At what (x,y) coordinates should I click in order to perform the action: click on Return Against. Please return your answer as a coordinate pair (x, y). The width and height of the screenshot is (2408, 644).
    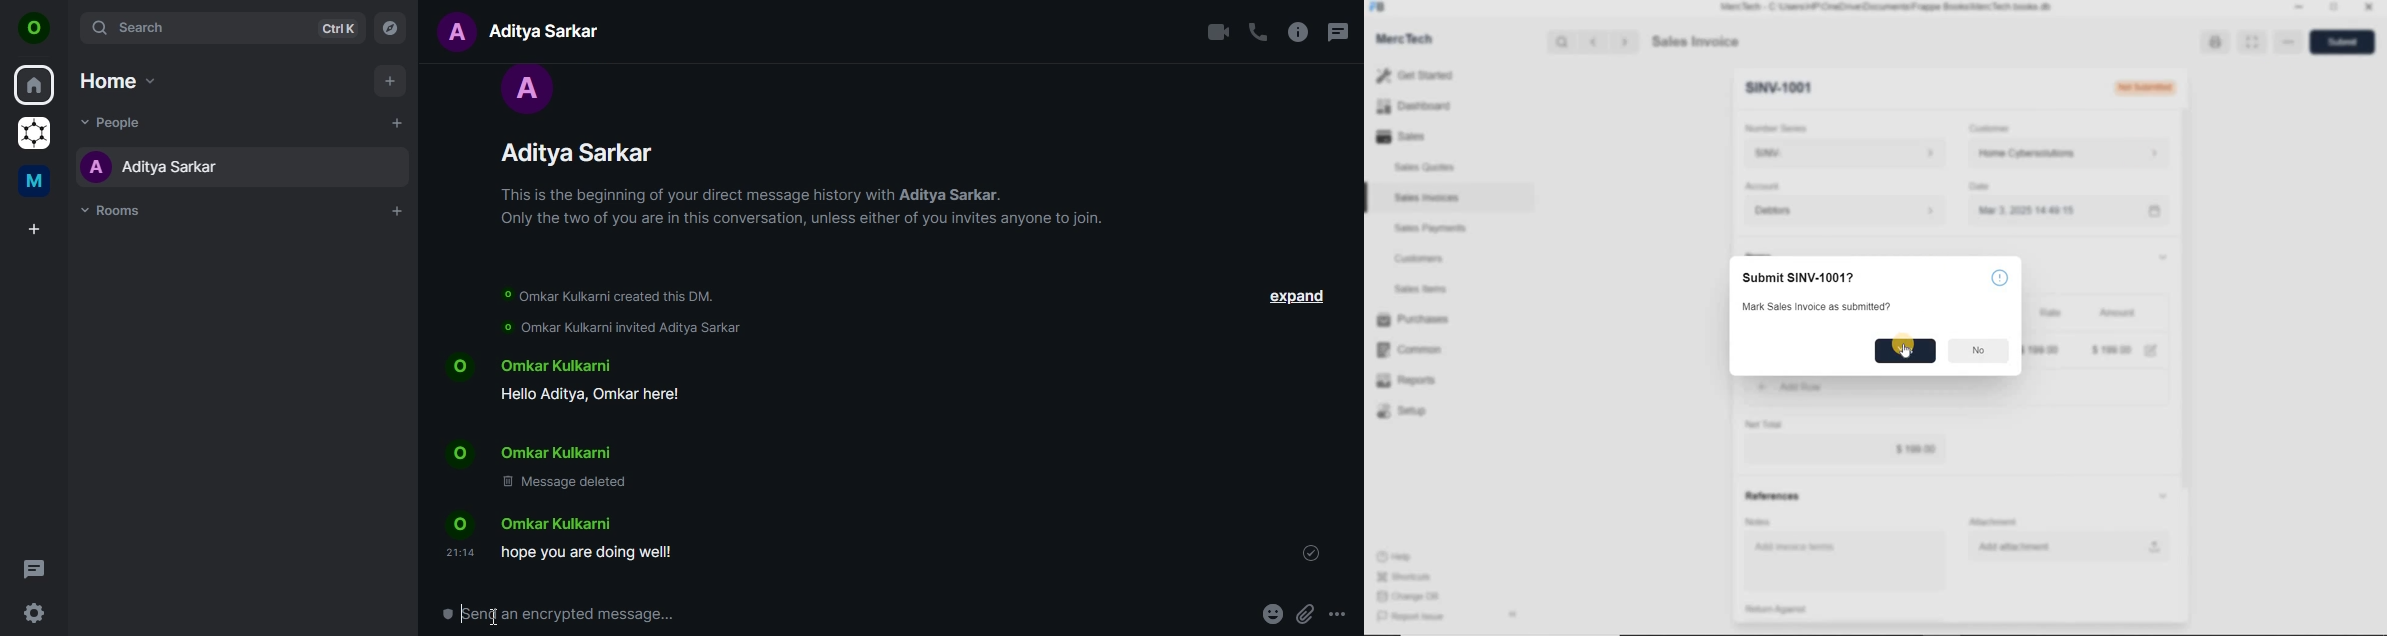
    Looking at the image, I should click on (1785, 609).